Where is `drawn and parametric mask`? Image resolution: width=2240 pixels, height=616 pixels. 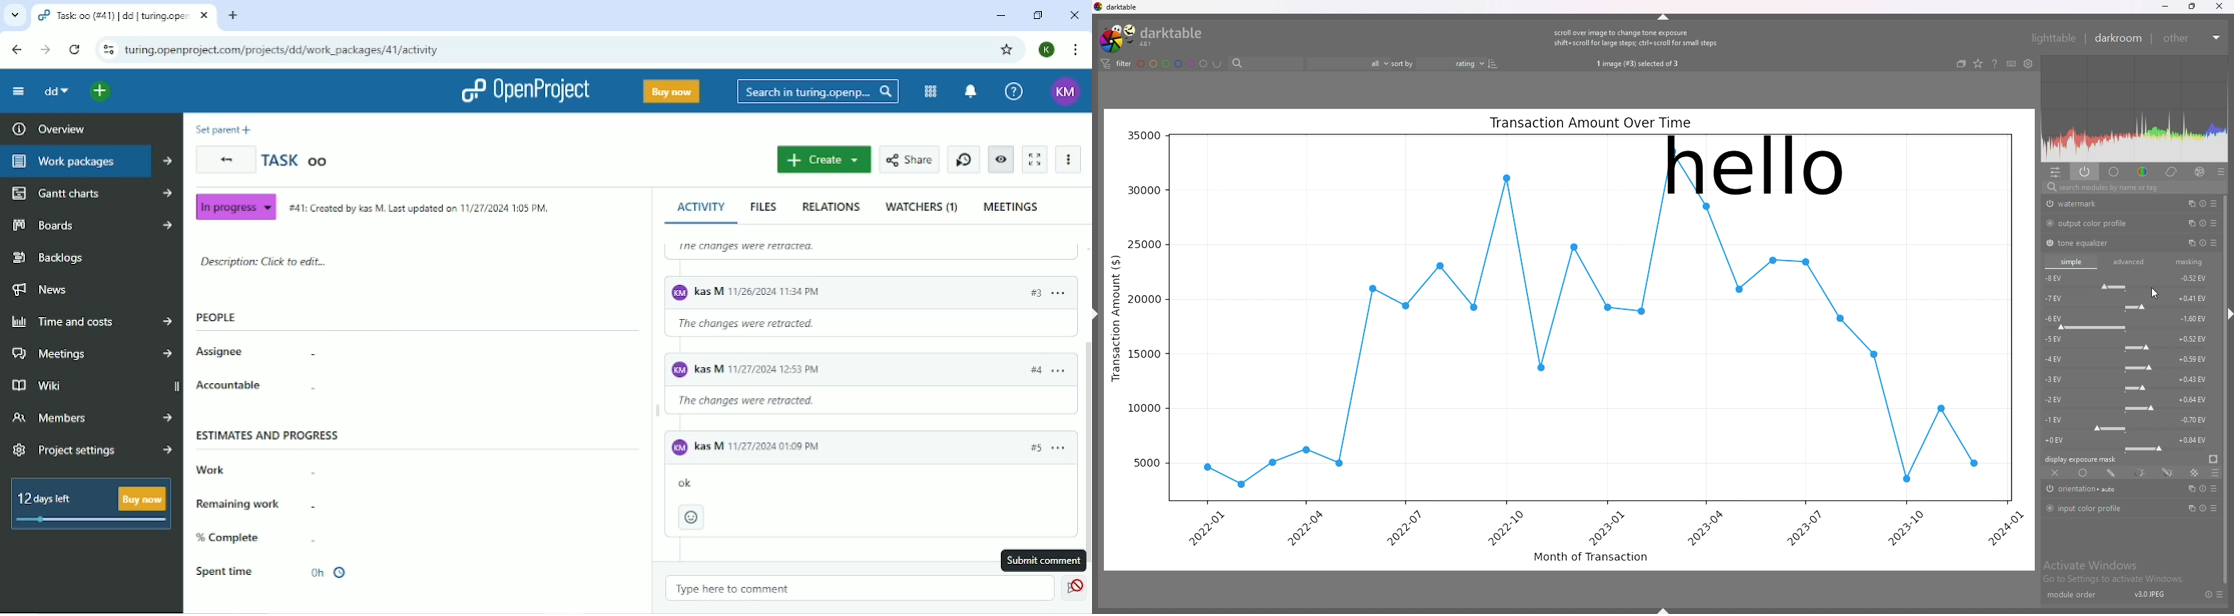 drawn and parametric mask is located at coordinates (2167, 472).